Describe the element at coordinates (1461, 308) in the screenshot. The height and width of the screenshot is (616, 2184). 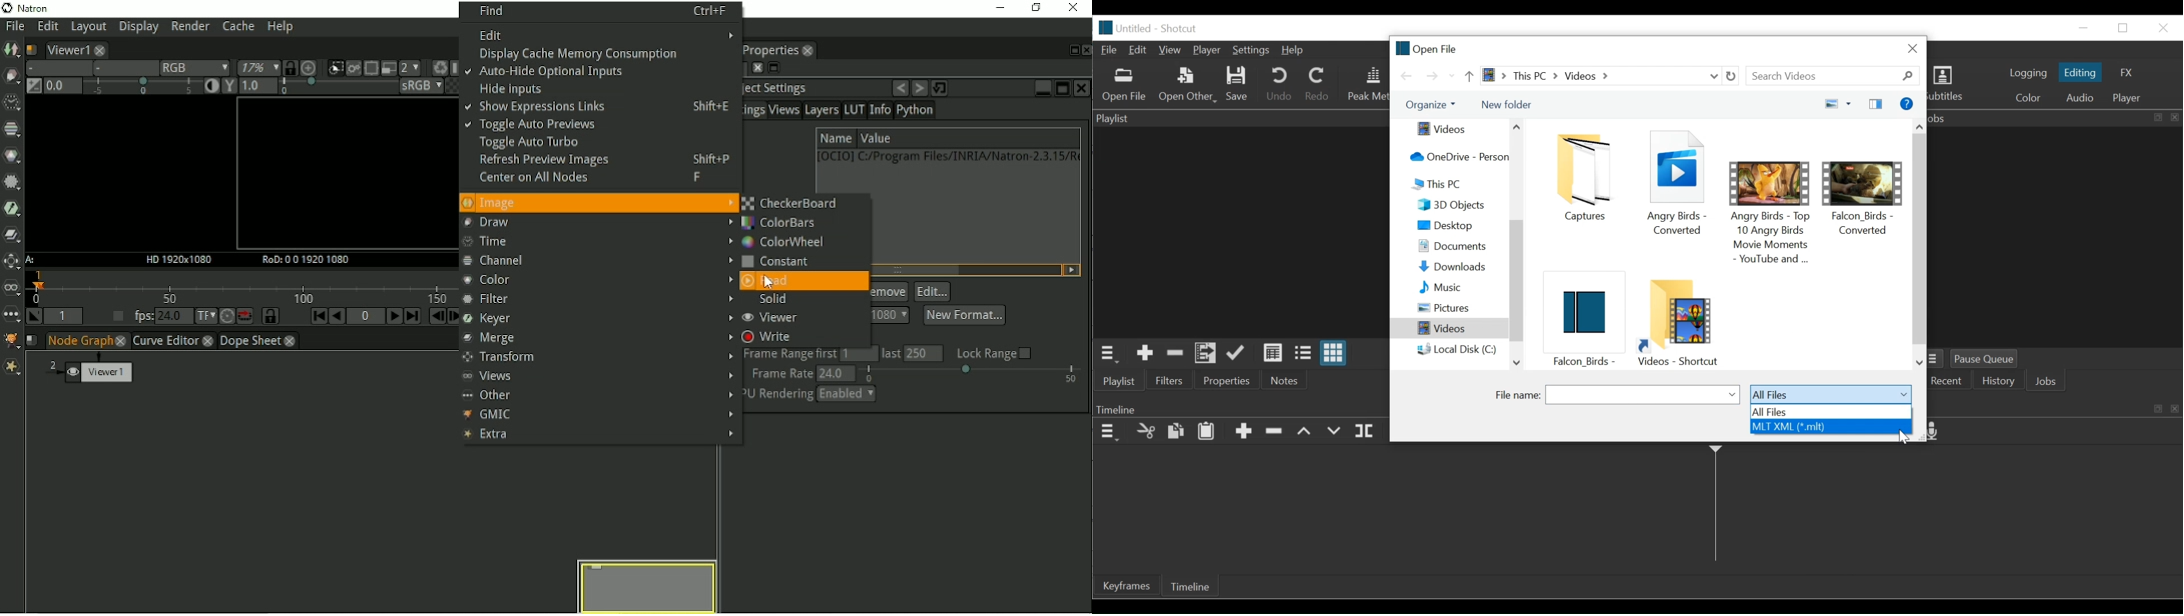
I see `Pictures` at that location.